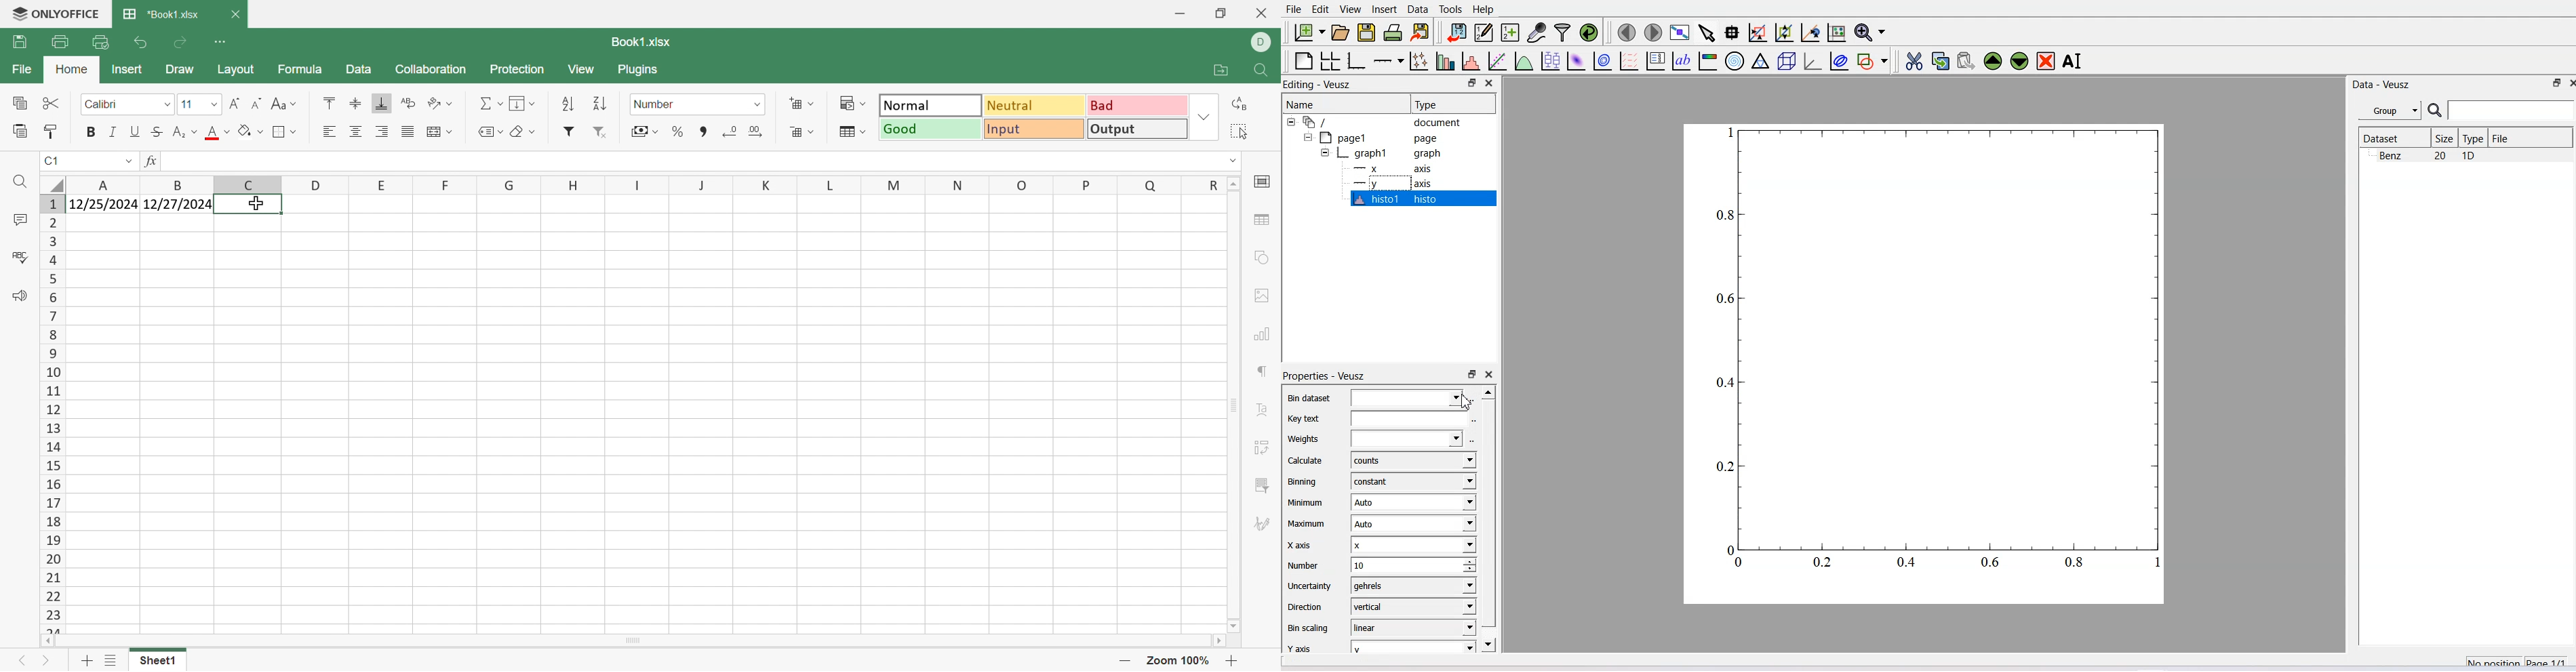 This screenshot has height=672, width=2576. What do you see at coordinates (93, 133) in the screenshot?
I see `Bold` at bounding box center [93, 133].